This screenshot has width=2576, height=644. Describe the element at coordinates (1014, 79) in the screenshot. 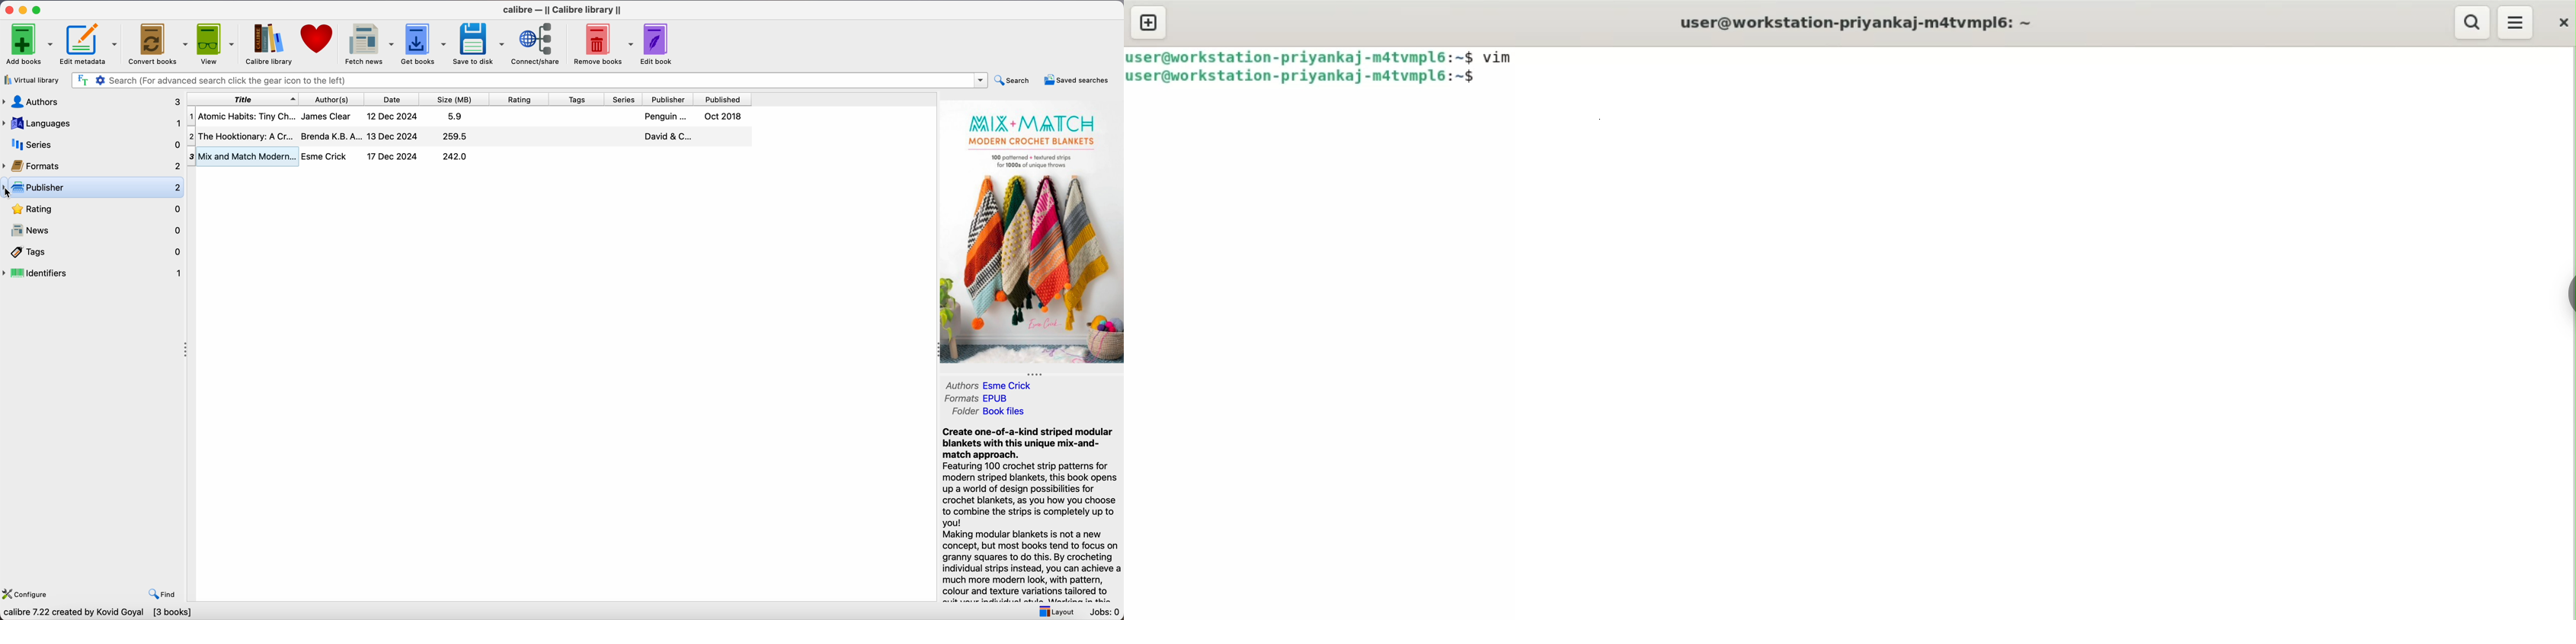

I see `search` at that location.